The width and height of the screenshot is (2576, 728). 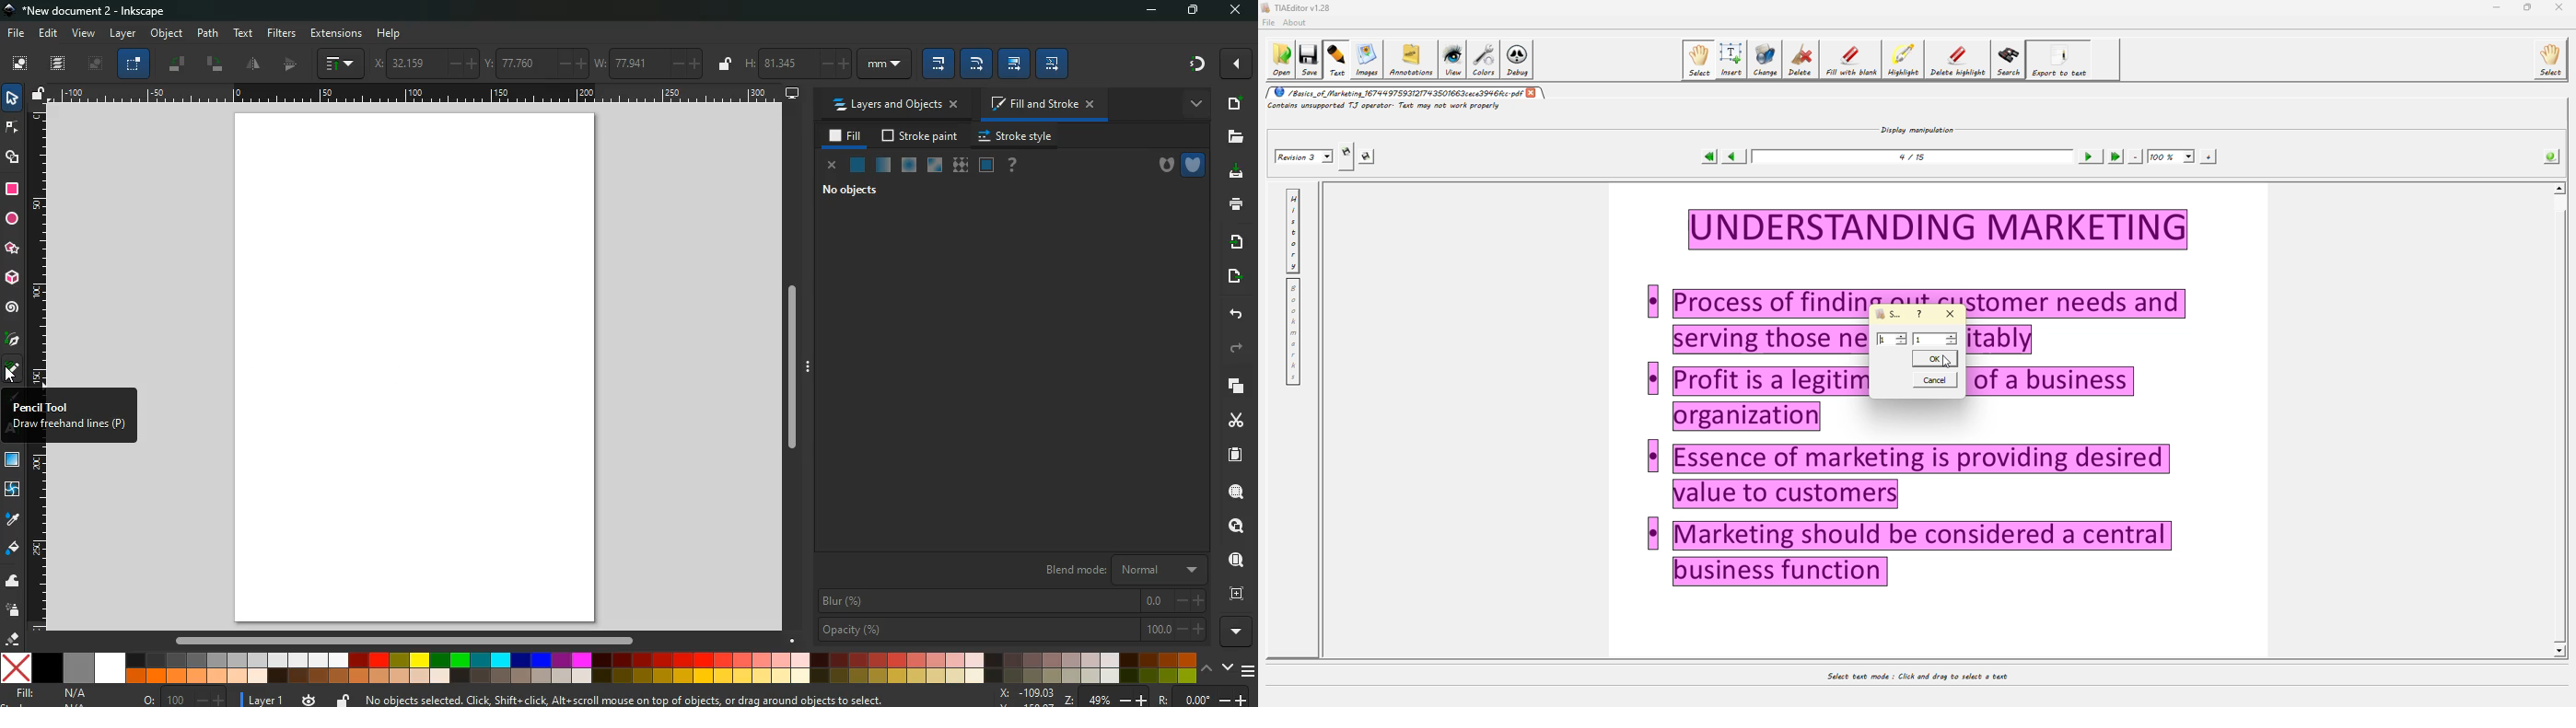 What do you see at coordinates (14, 159) in the screenshot?
I see `shapes` at bounding box center [14, 159].